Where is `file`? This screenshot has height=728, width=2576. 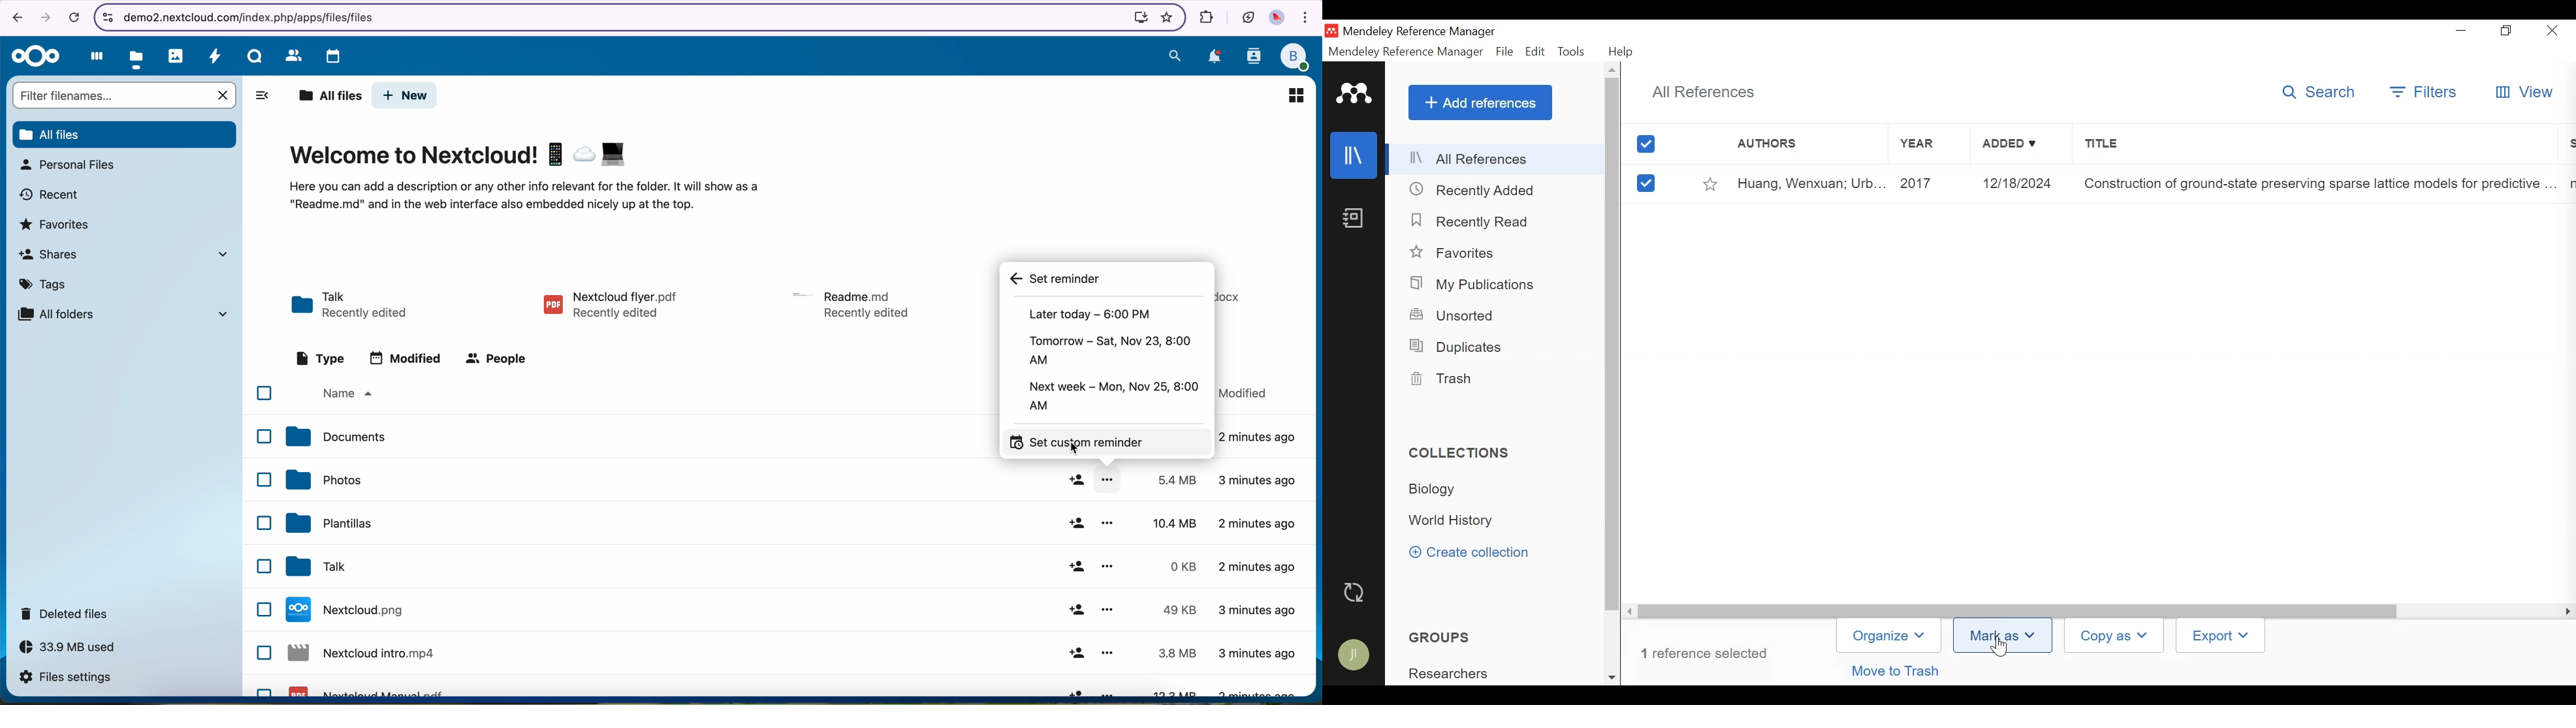 file is located at coordinates (1234, 295).